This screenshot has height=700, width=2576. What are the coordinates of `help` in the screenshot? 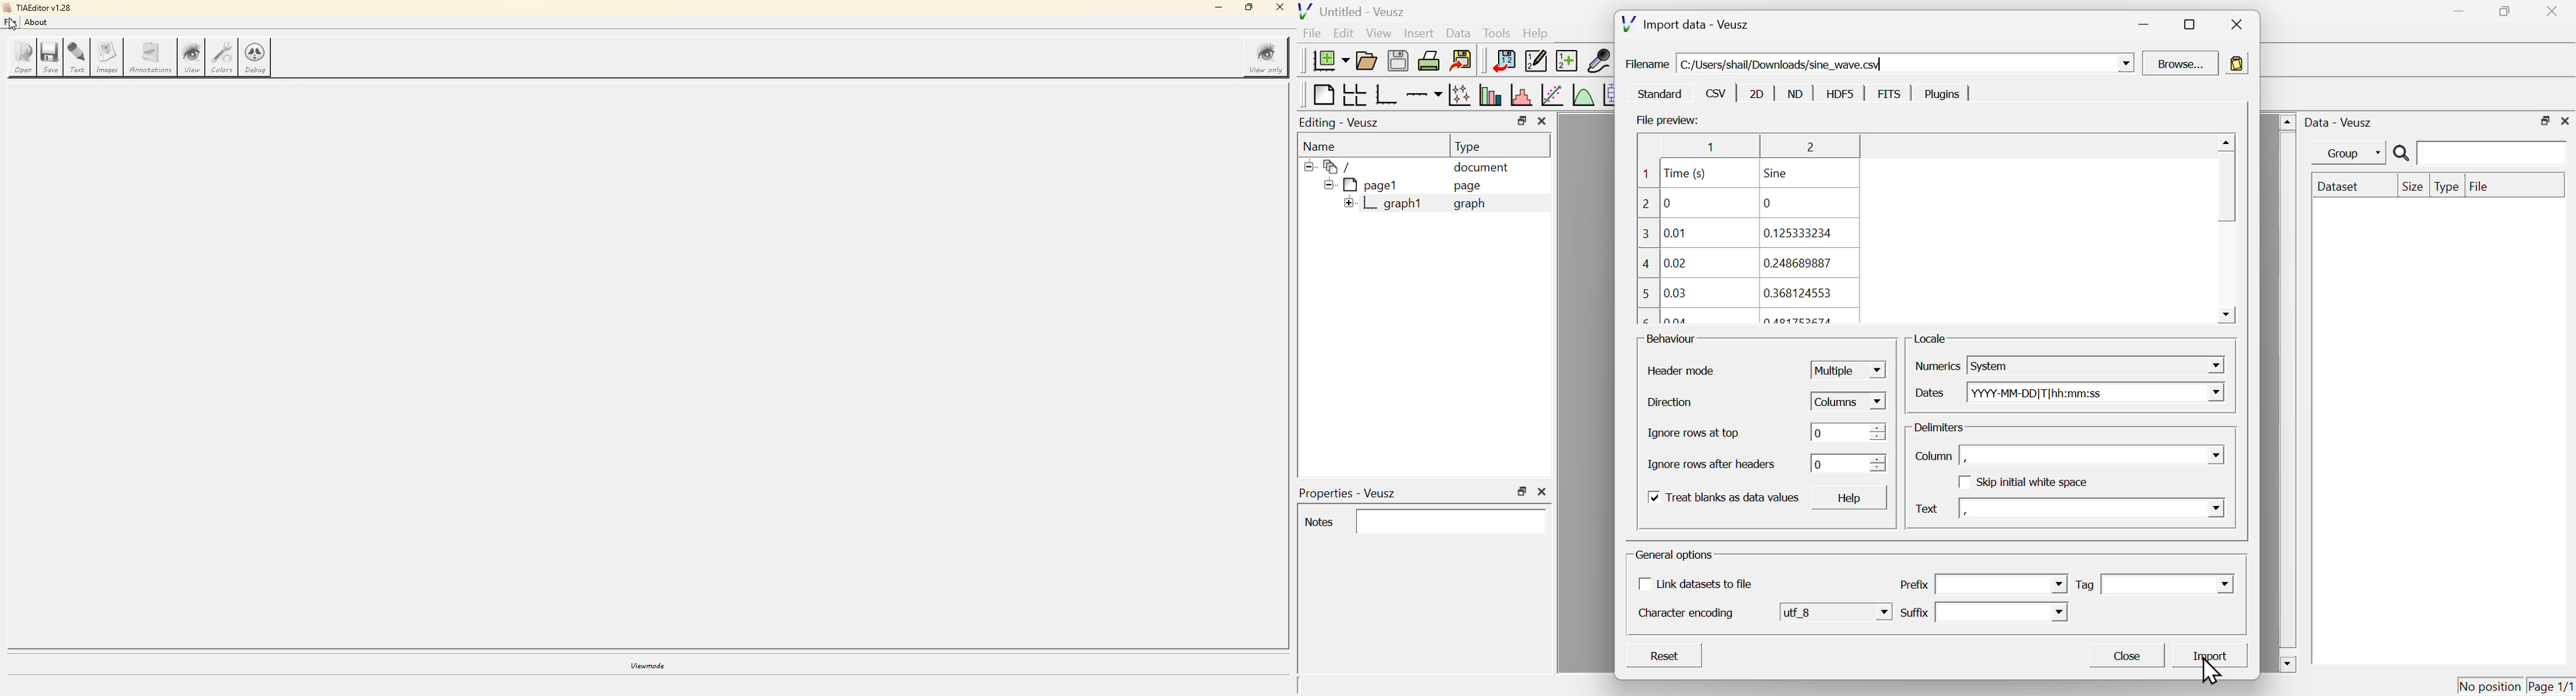 It's located at (1536, 34).